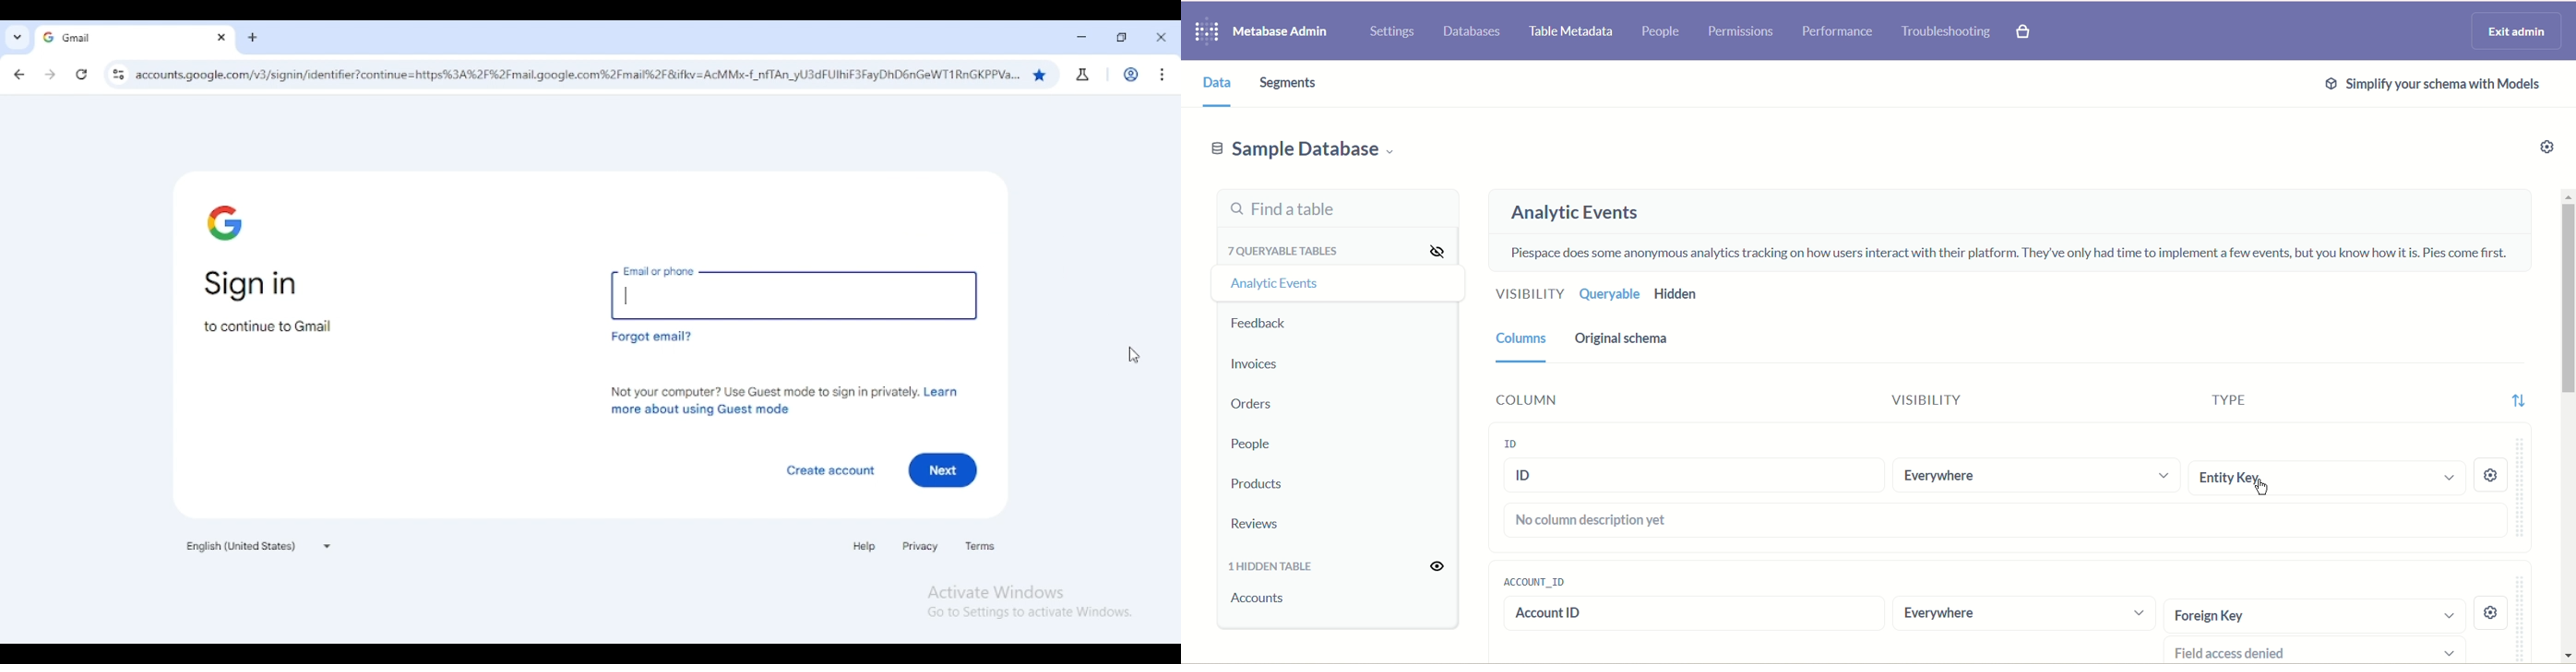  What do you see at coordinates (1529, 292) in the screenshot?
I see `visibility` at bounding box center [1529, 292].